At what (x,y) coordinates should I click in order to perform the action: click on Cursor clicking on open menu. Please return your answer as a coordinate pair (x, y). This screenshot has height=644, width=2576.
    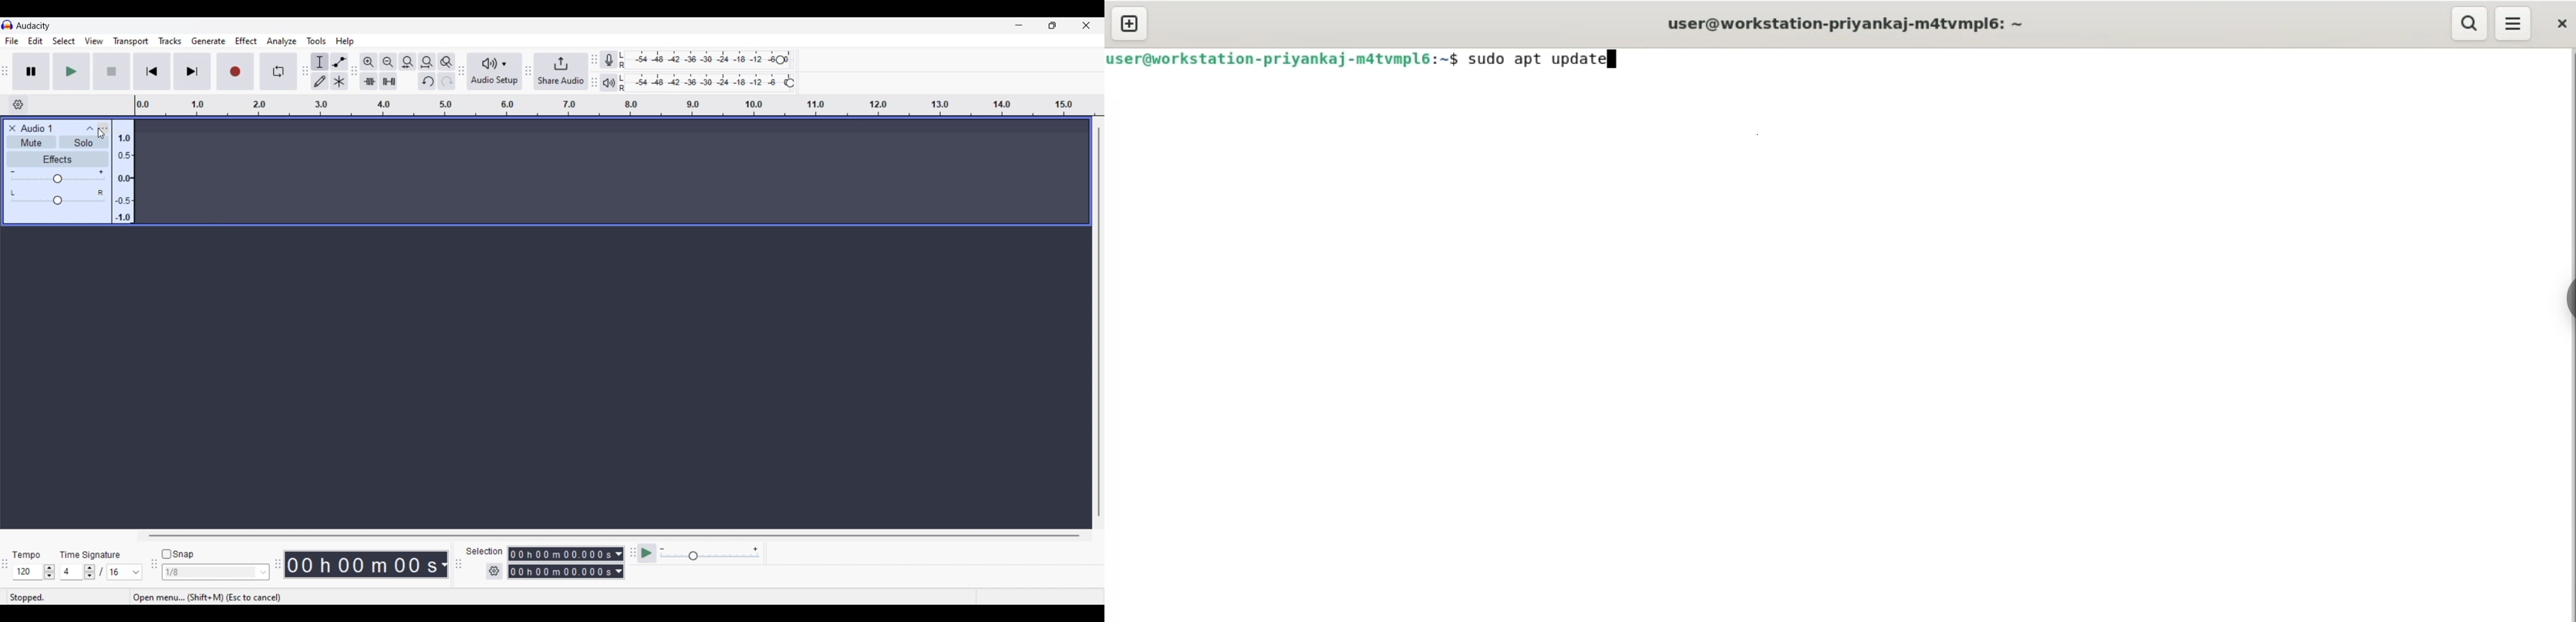
    Looking at the image, I should click on (101, 134).